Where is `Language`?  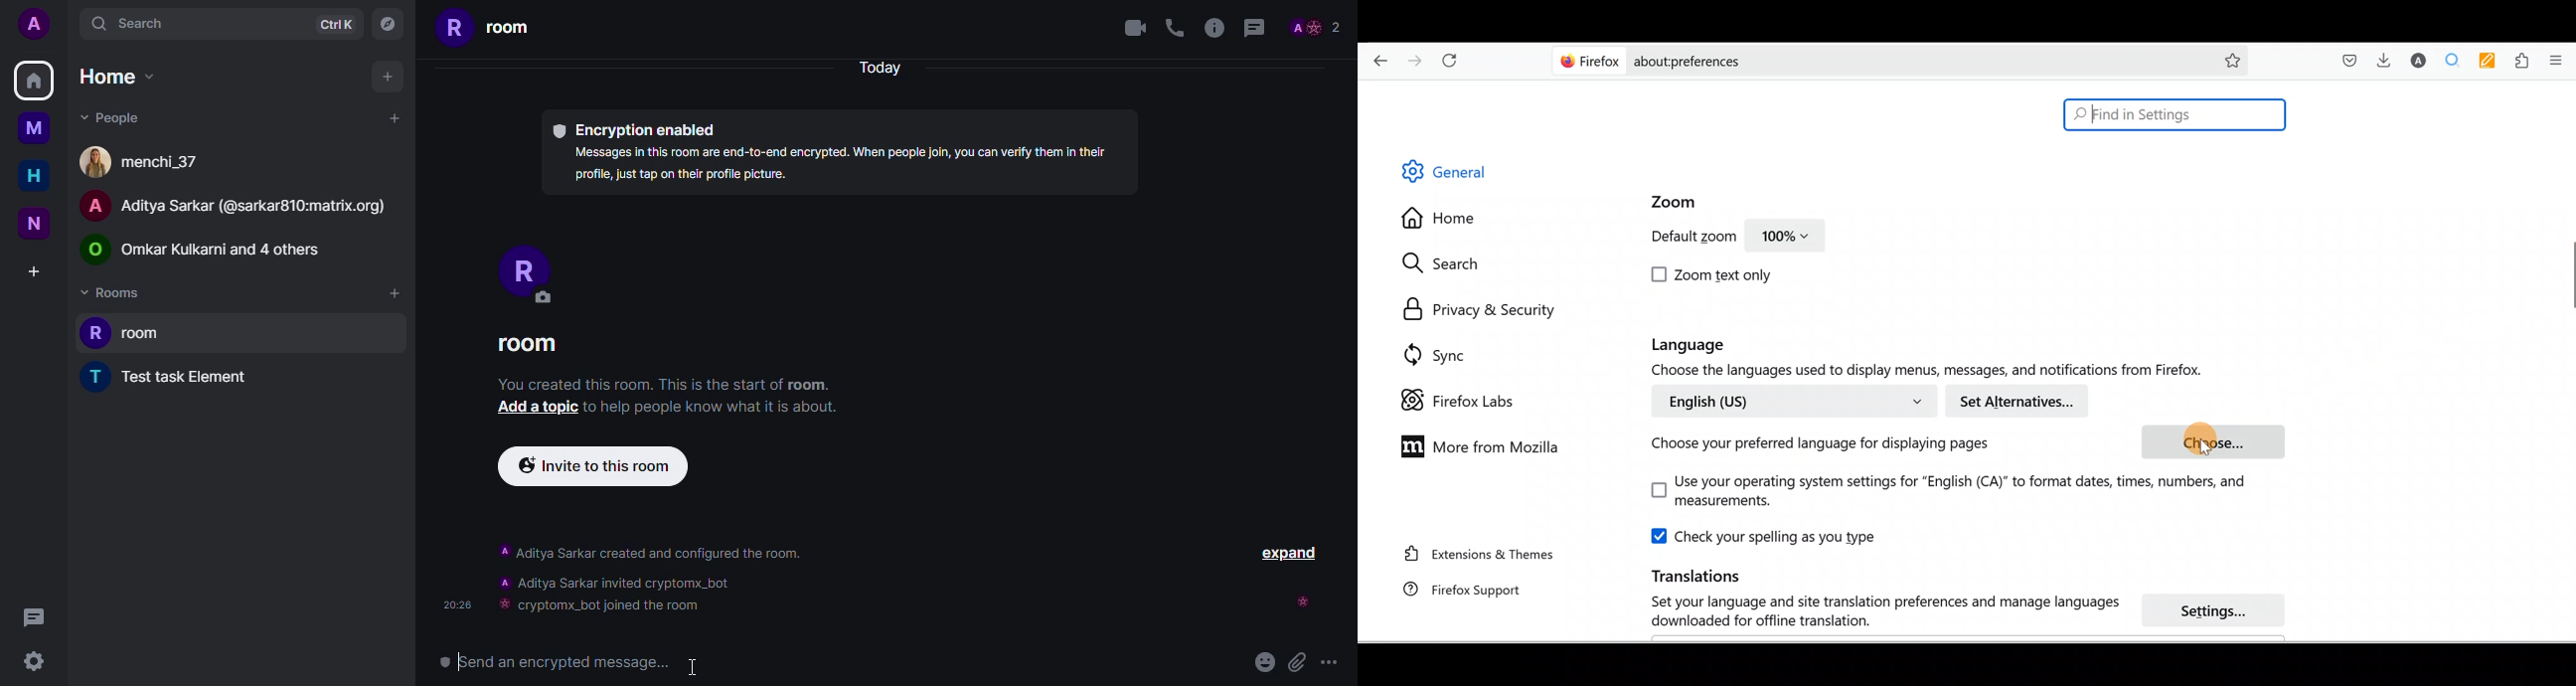
Language is located at coordinates (1711, 346).